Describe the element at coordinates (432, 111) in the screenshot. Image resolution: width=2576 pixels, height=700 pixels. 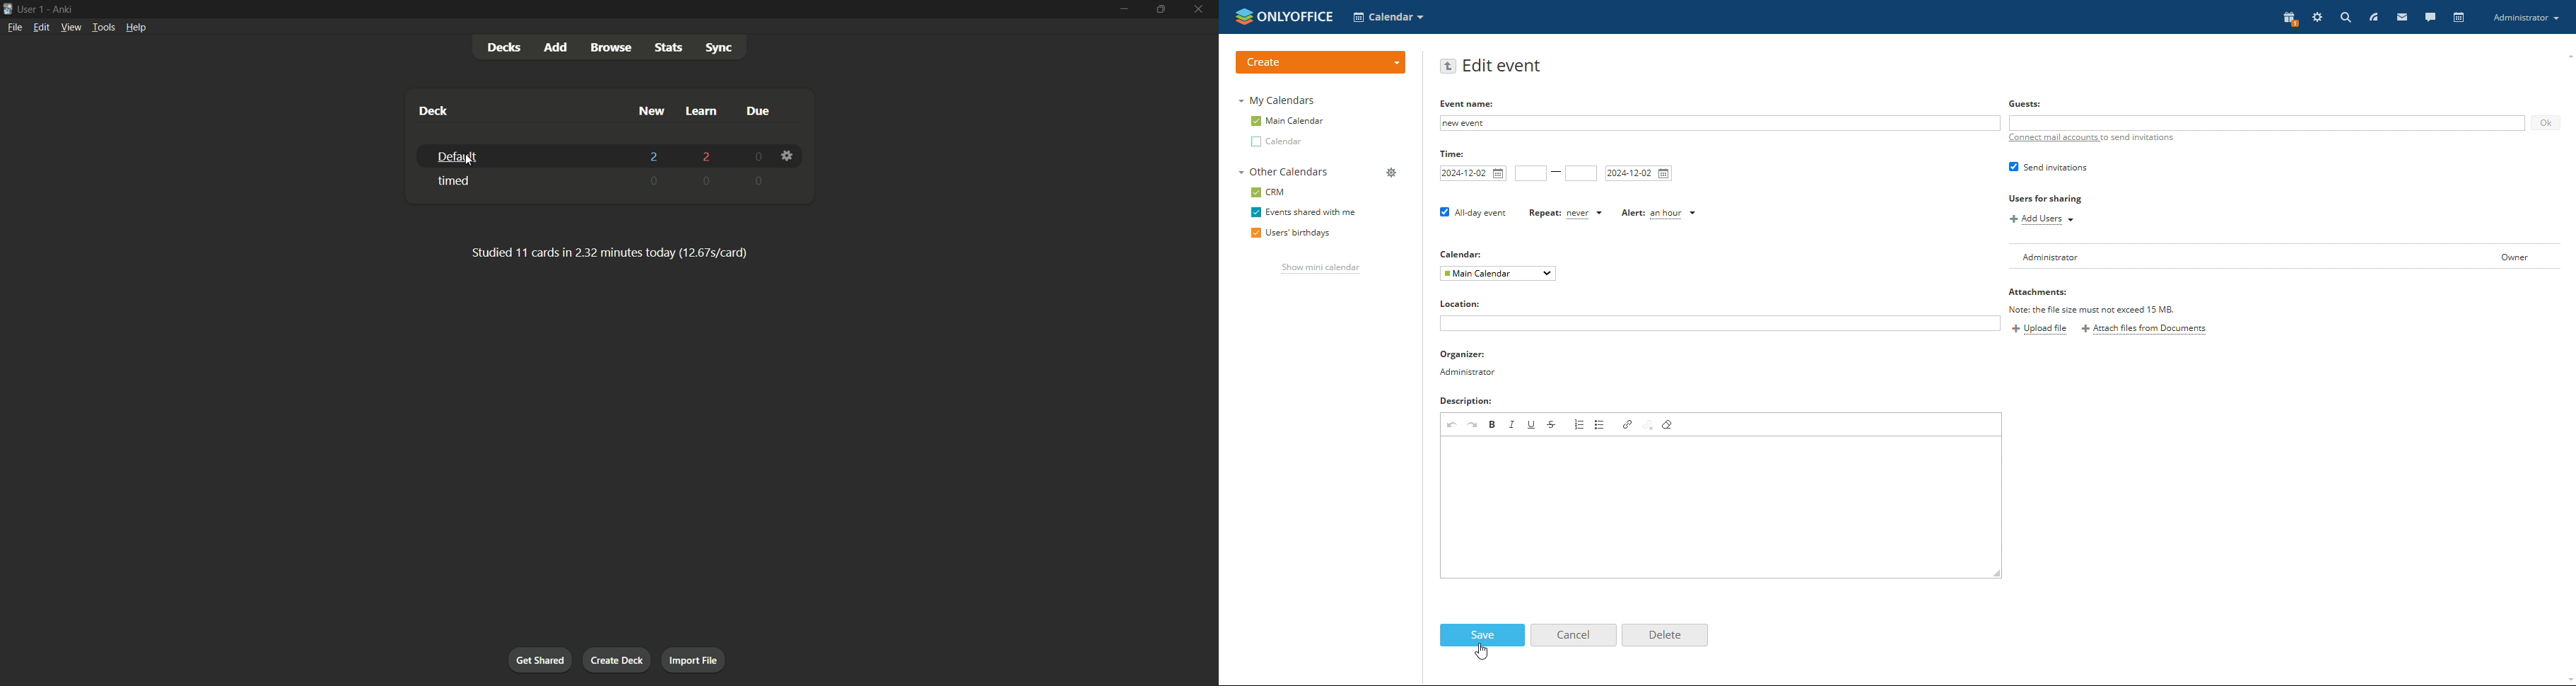
I see `deck` at that location.